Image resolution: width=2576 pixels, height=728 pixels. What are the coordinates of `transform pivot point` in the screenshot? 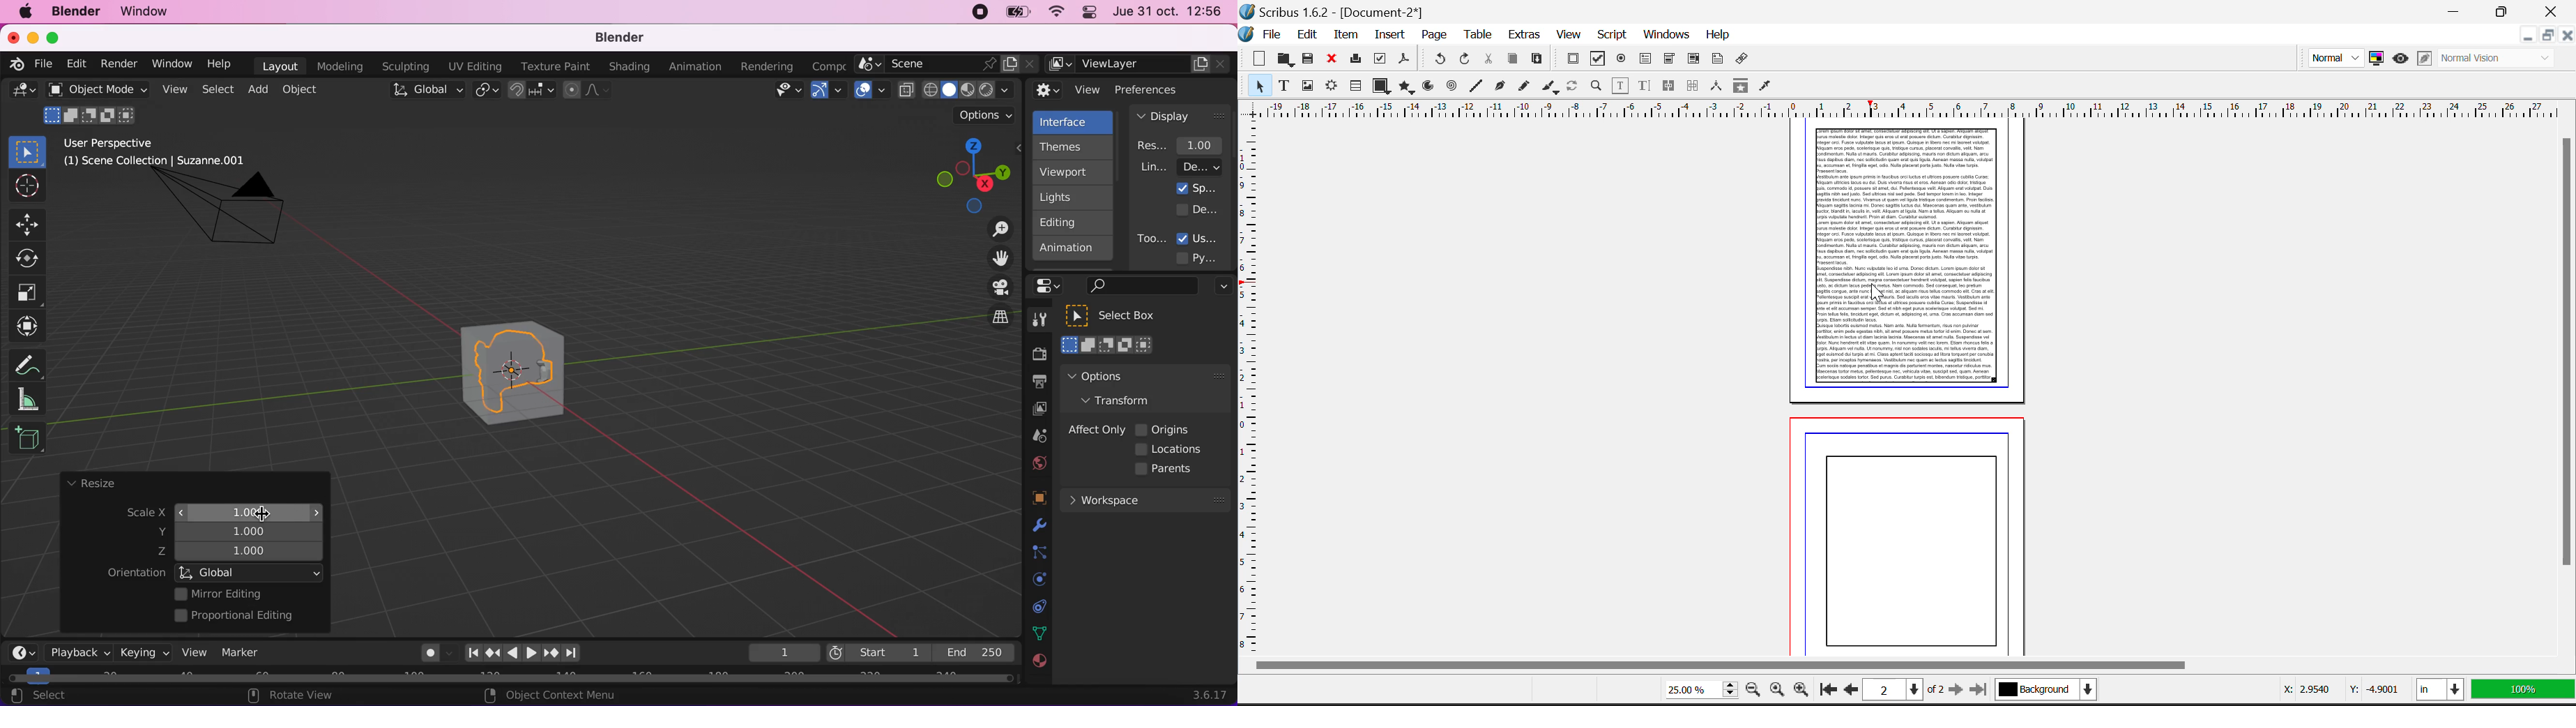 It's located at (488, 91).